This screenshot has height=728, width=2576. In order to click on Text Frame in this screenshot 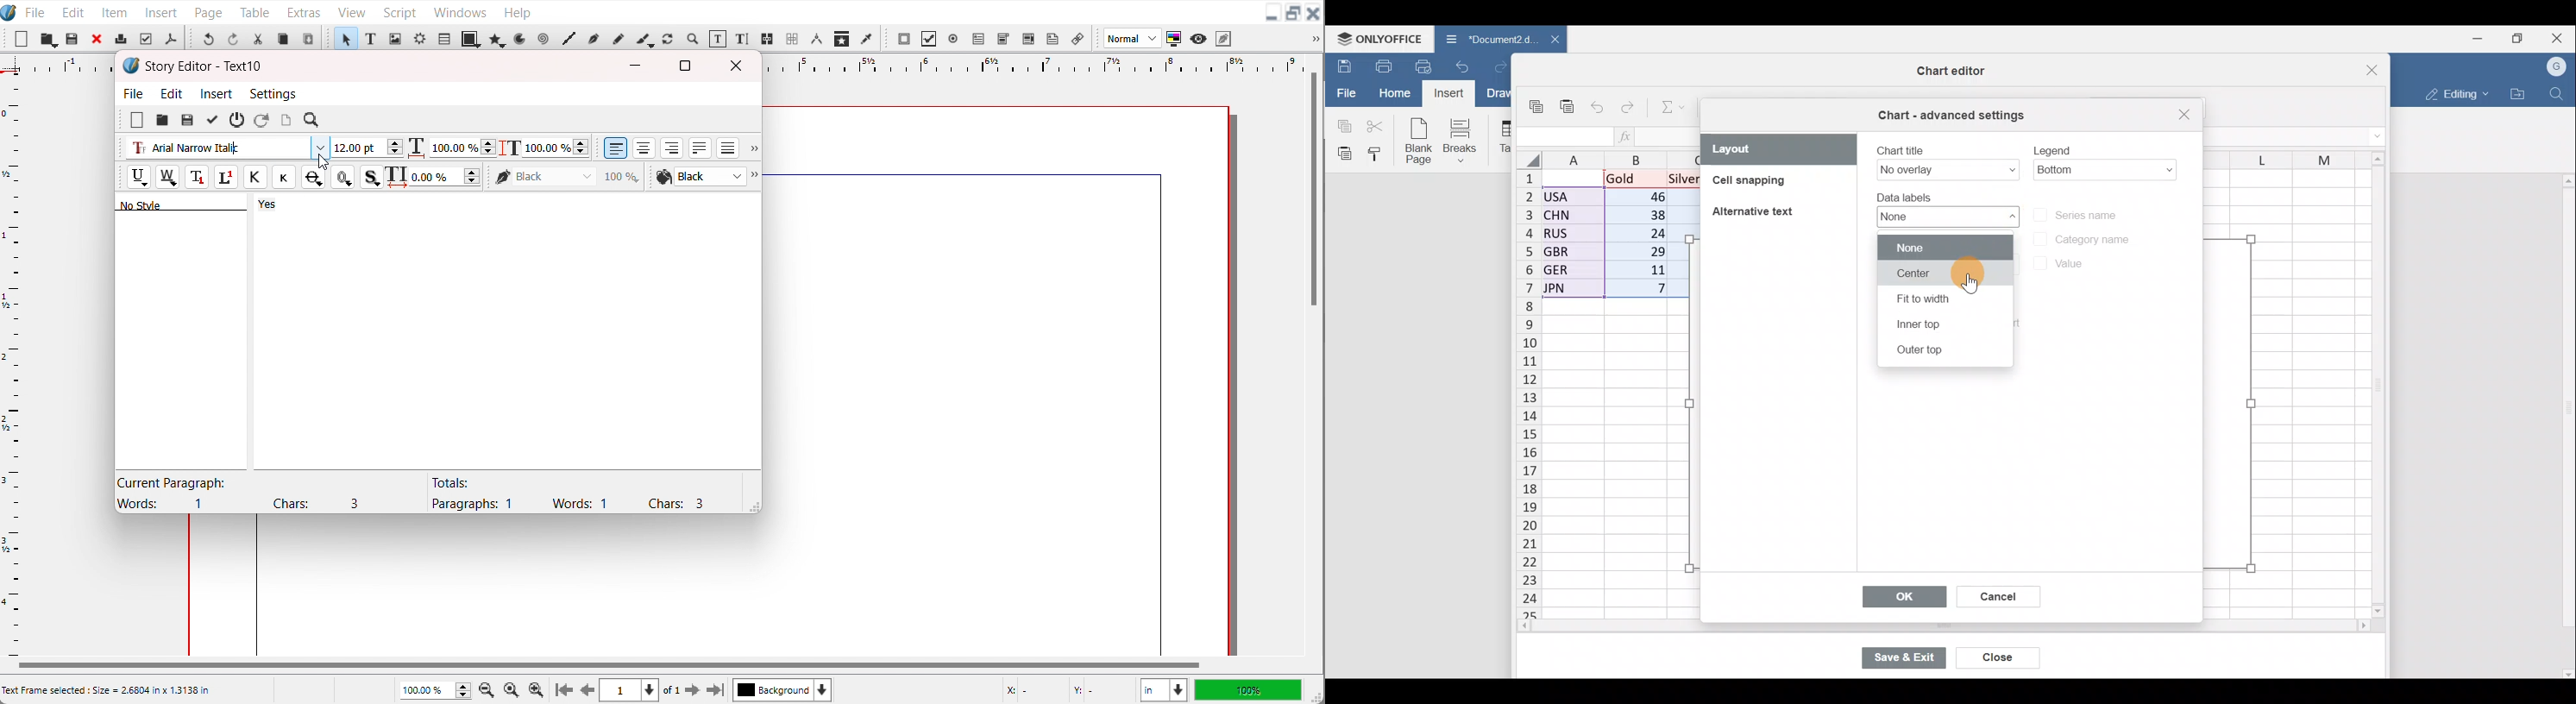, I will do `click(371, 38)`.